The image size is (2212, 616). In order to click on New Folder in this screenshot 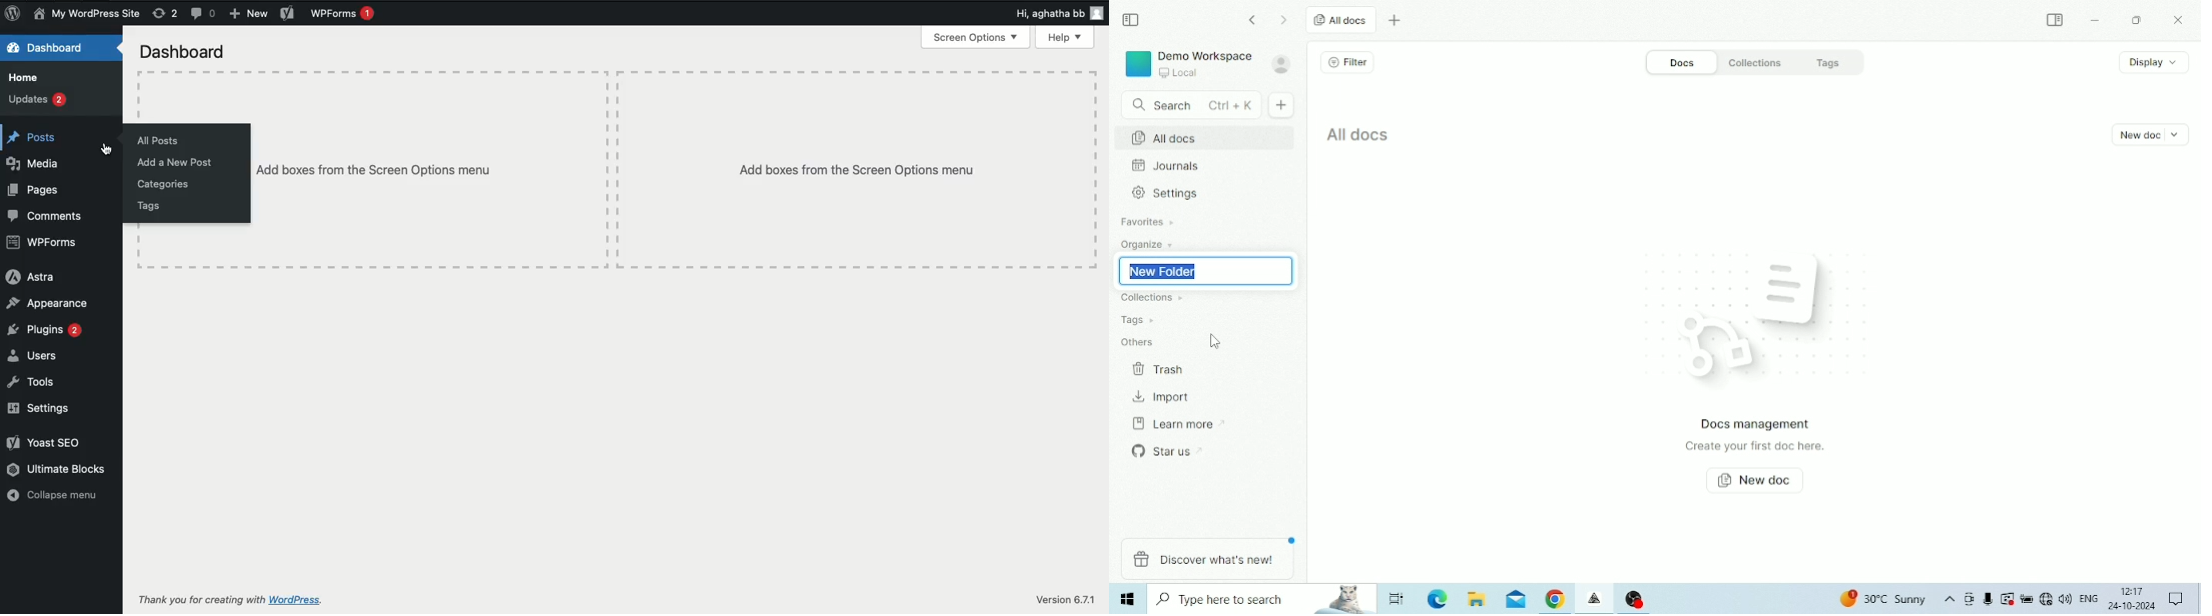, I will do `click(1206, 271)`.